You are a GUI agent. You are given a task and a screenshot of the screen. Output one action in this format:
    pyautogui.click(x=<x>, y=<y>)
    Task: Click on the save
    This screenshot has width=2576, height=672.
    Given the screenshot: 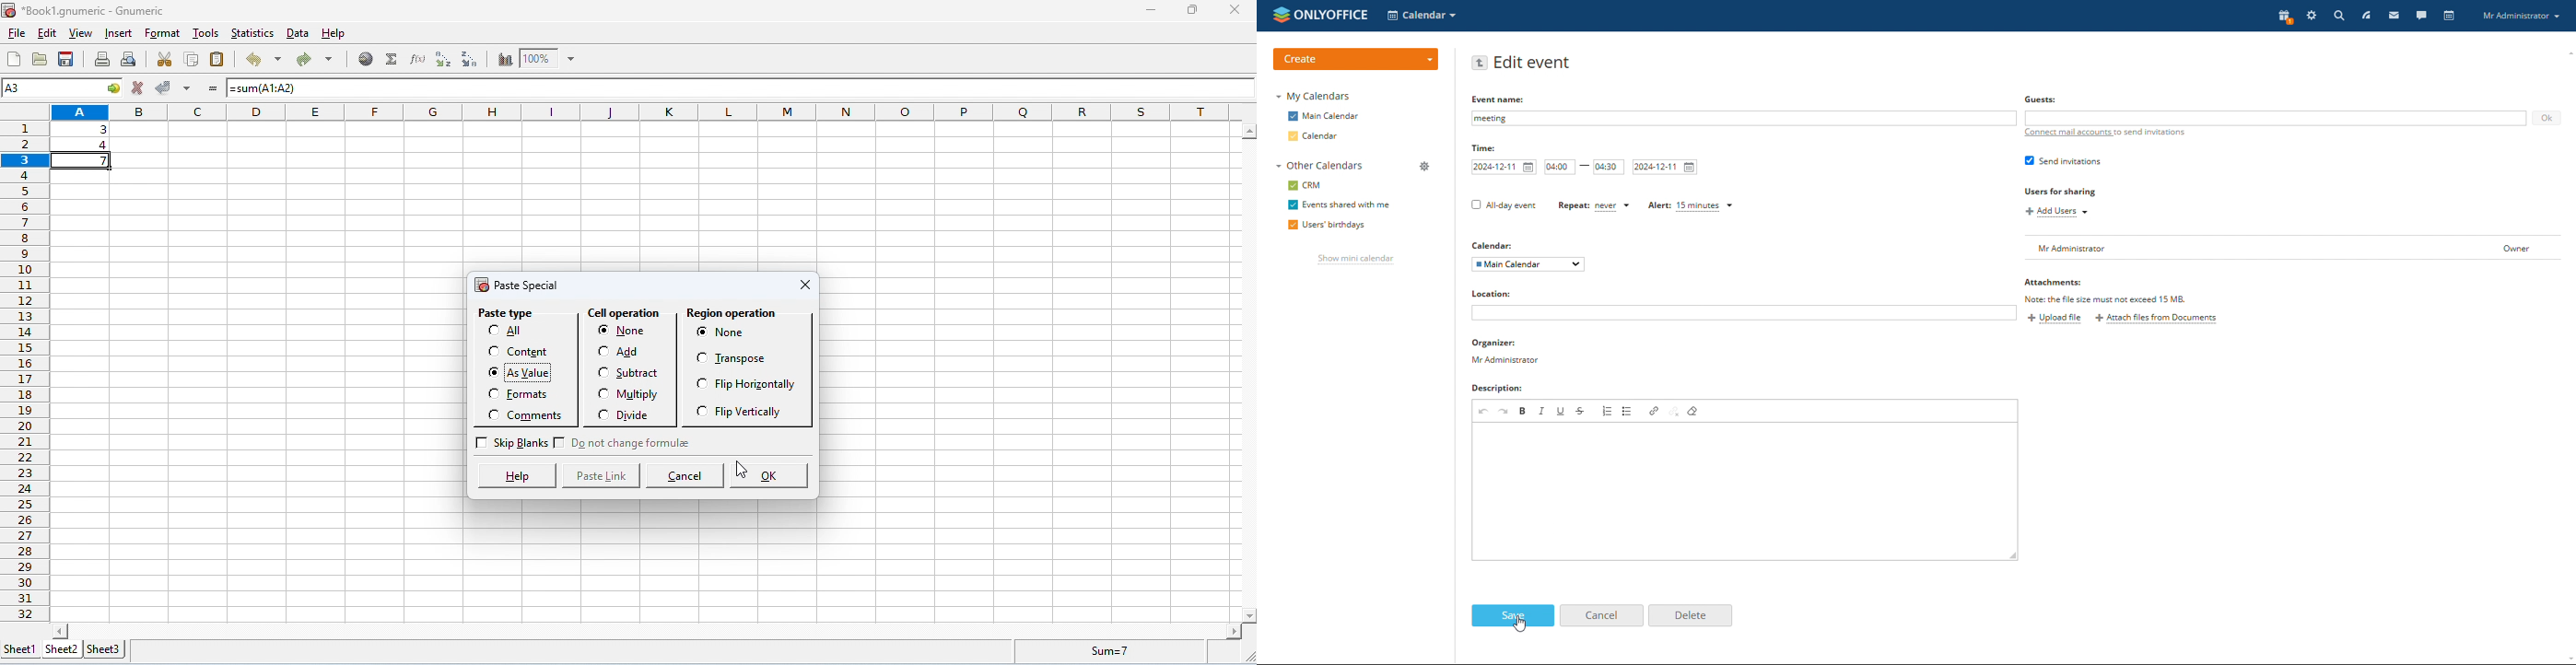 What is the action you would take?
    pyautogui.click(x=66, y=59)
    